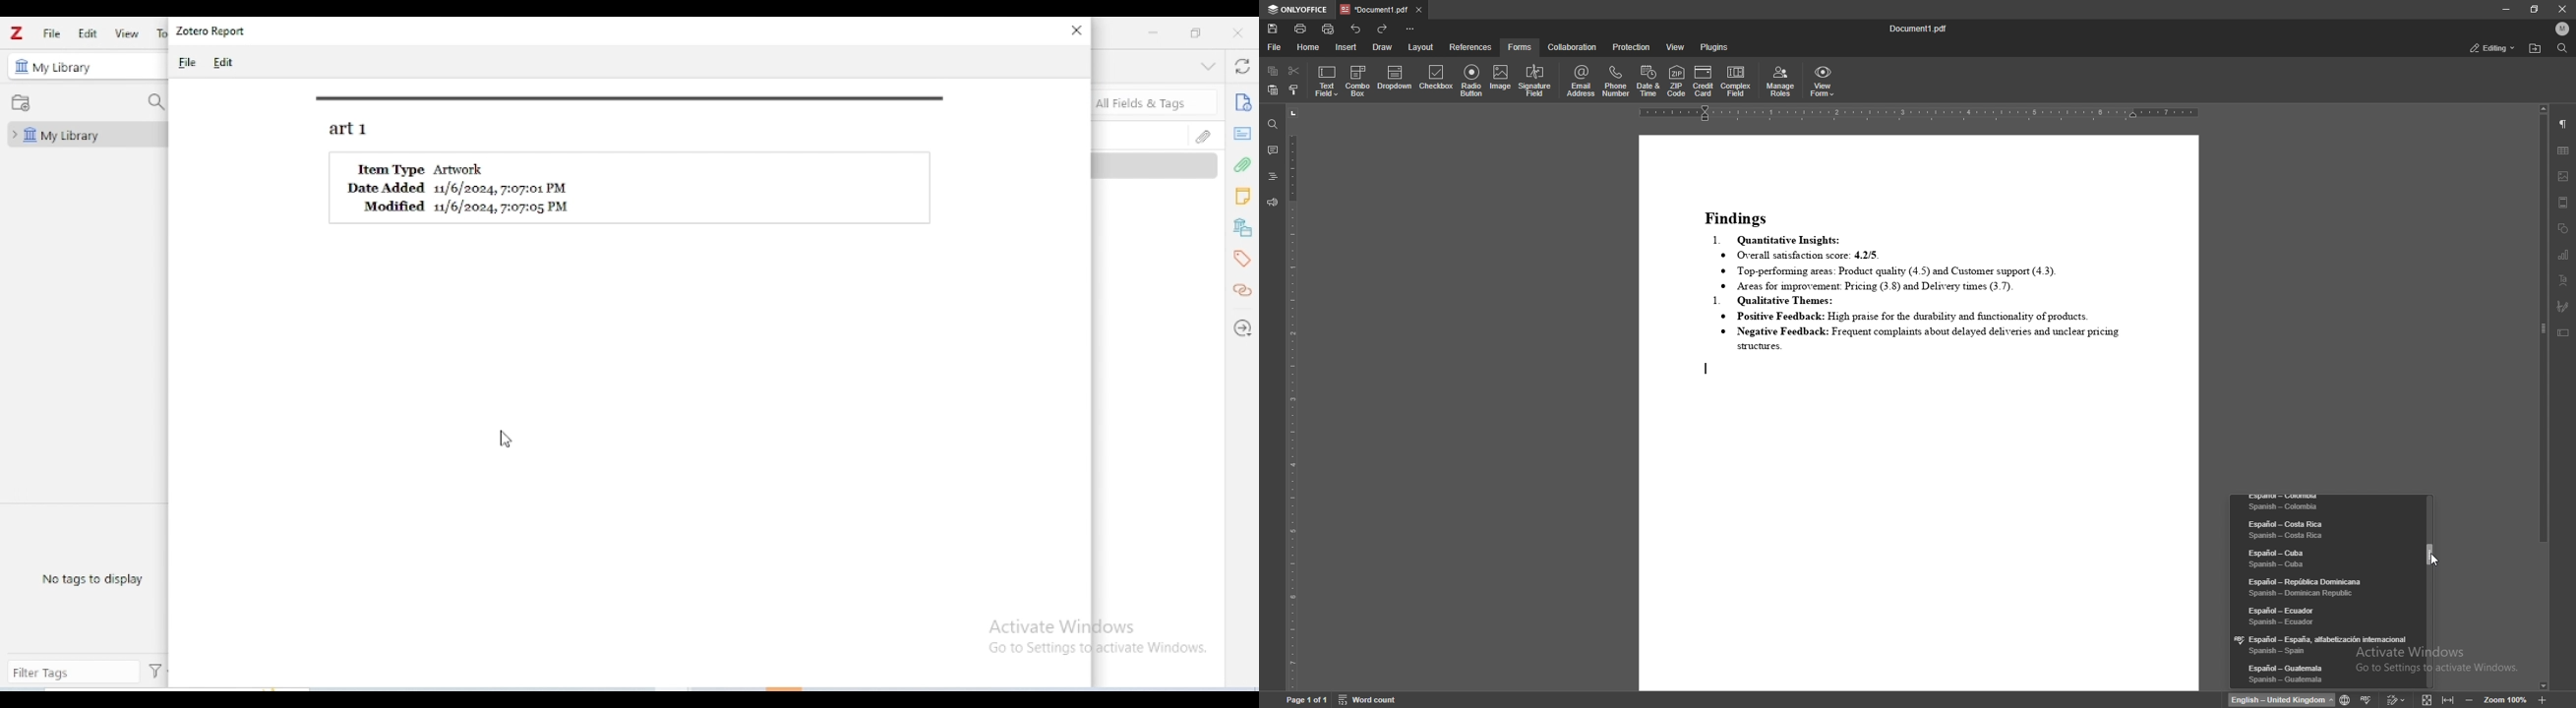  I want to click on spell check, so click(2367, 699).